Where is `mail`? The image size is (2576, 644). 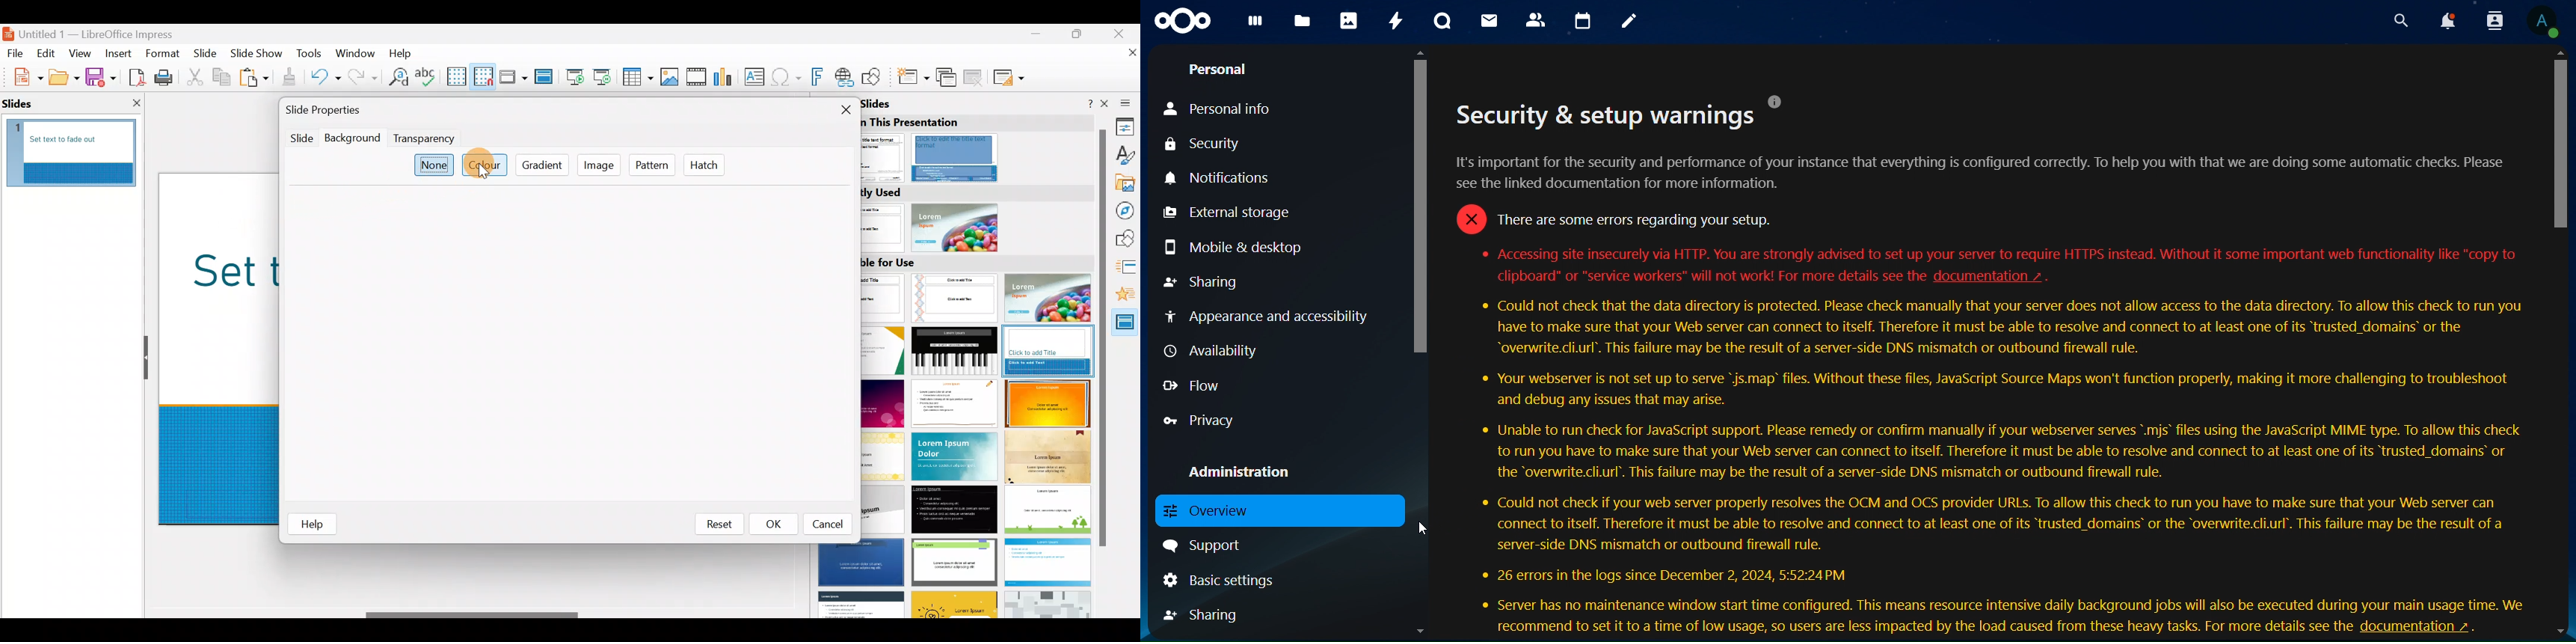 mail is located at coordinates (1490, 22).